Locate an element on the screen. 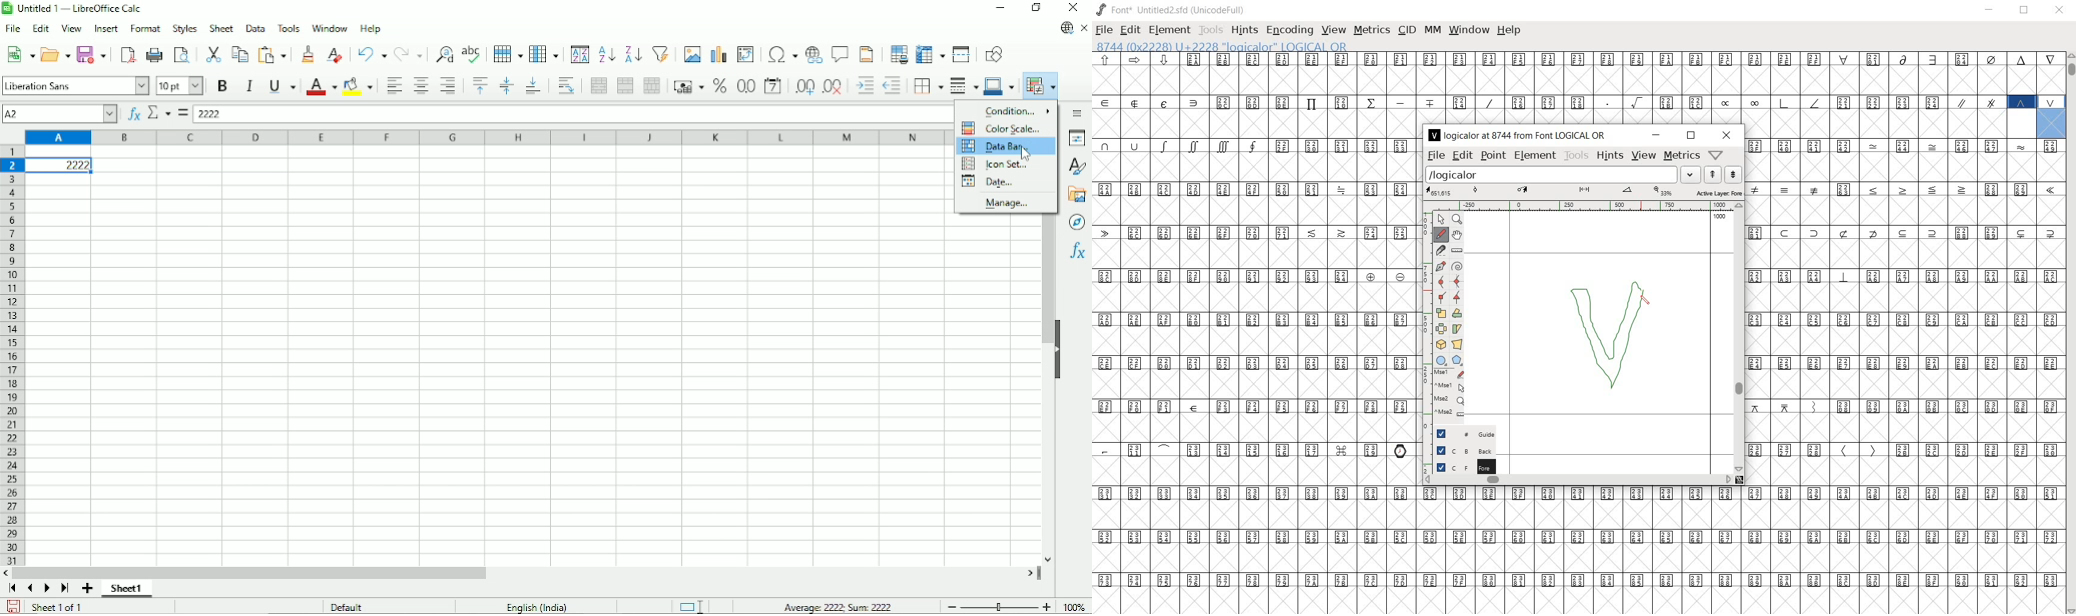 This screenshot has height=616, width=2100. Manage is located at coordinates (1005, 203).